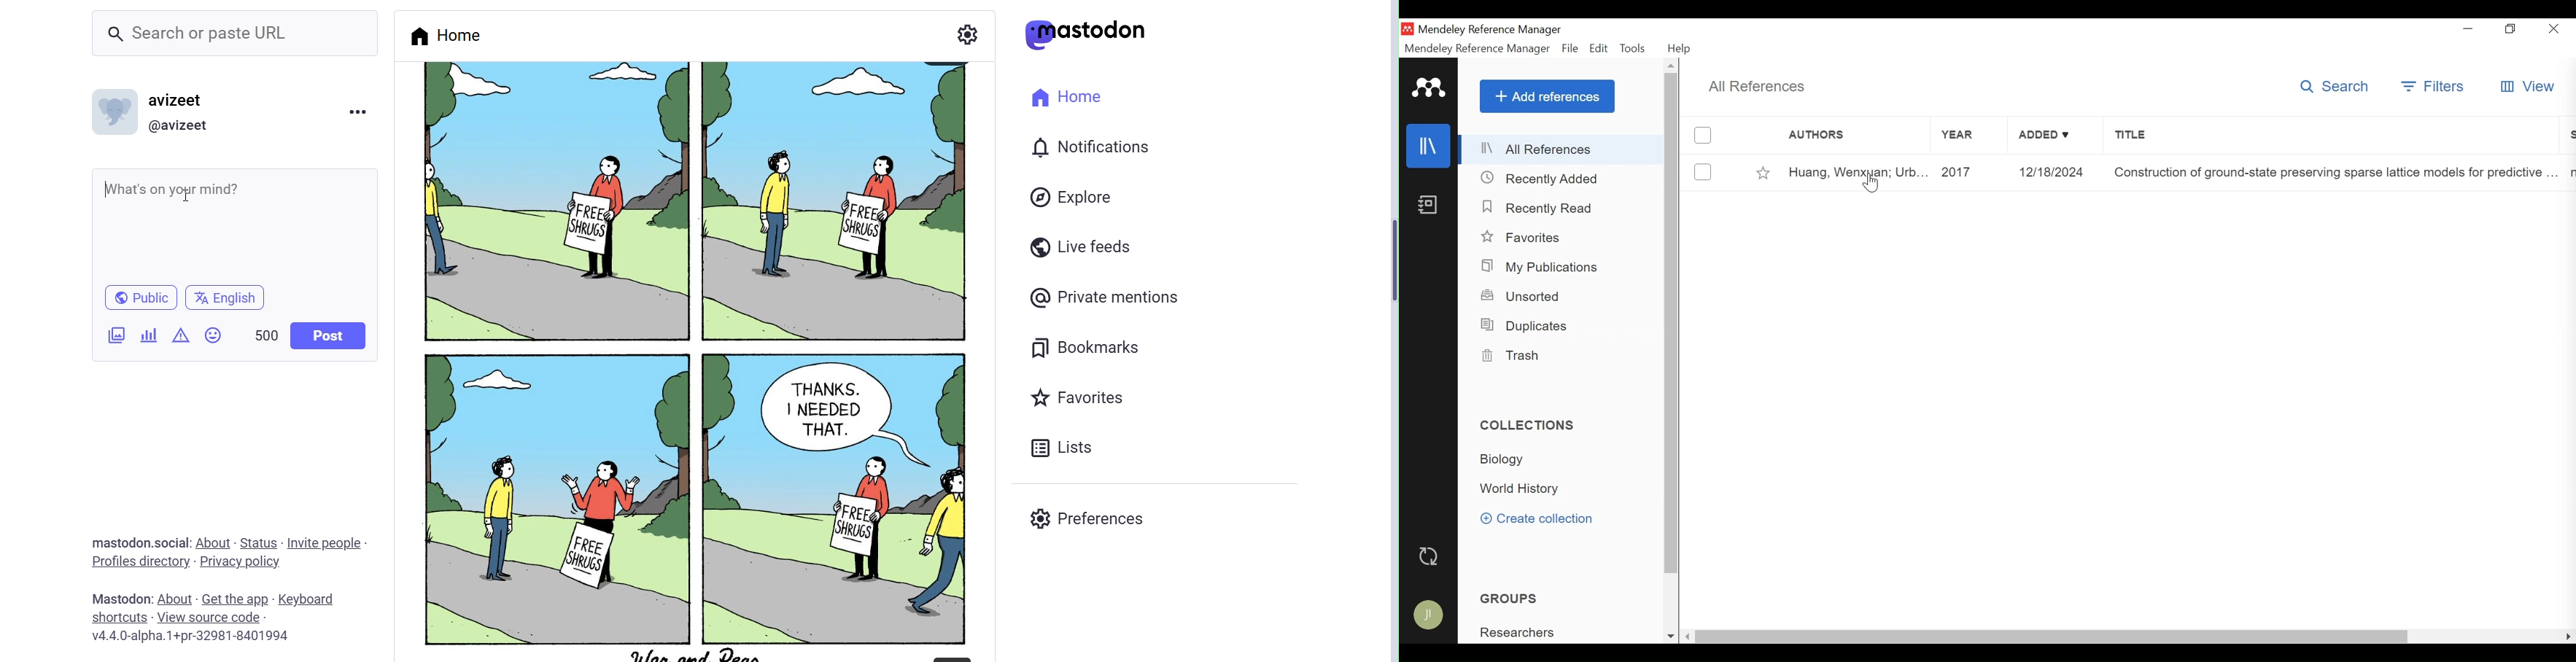  Describe the element at coordinates (169, 190) in the screenshot. I see `Whats on your mind` at that location.